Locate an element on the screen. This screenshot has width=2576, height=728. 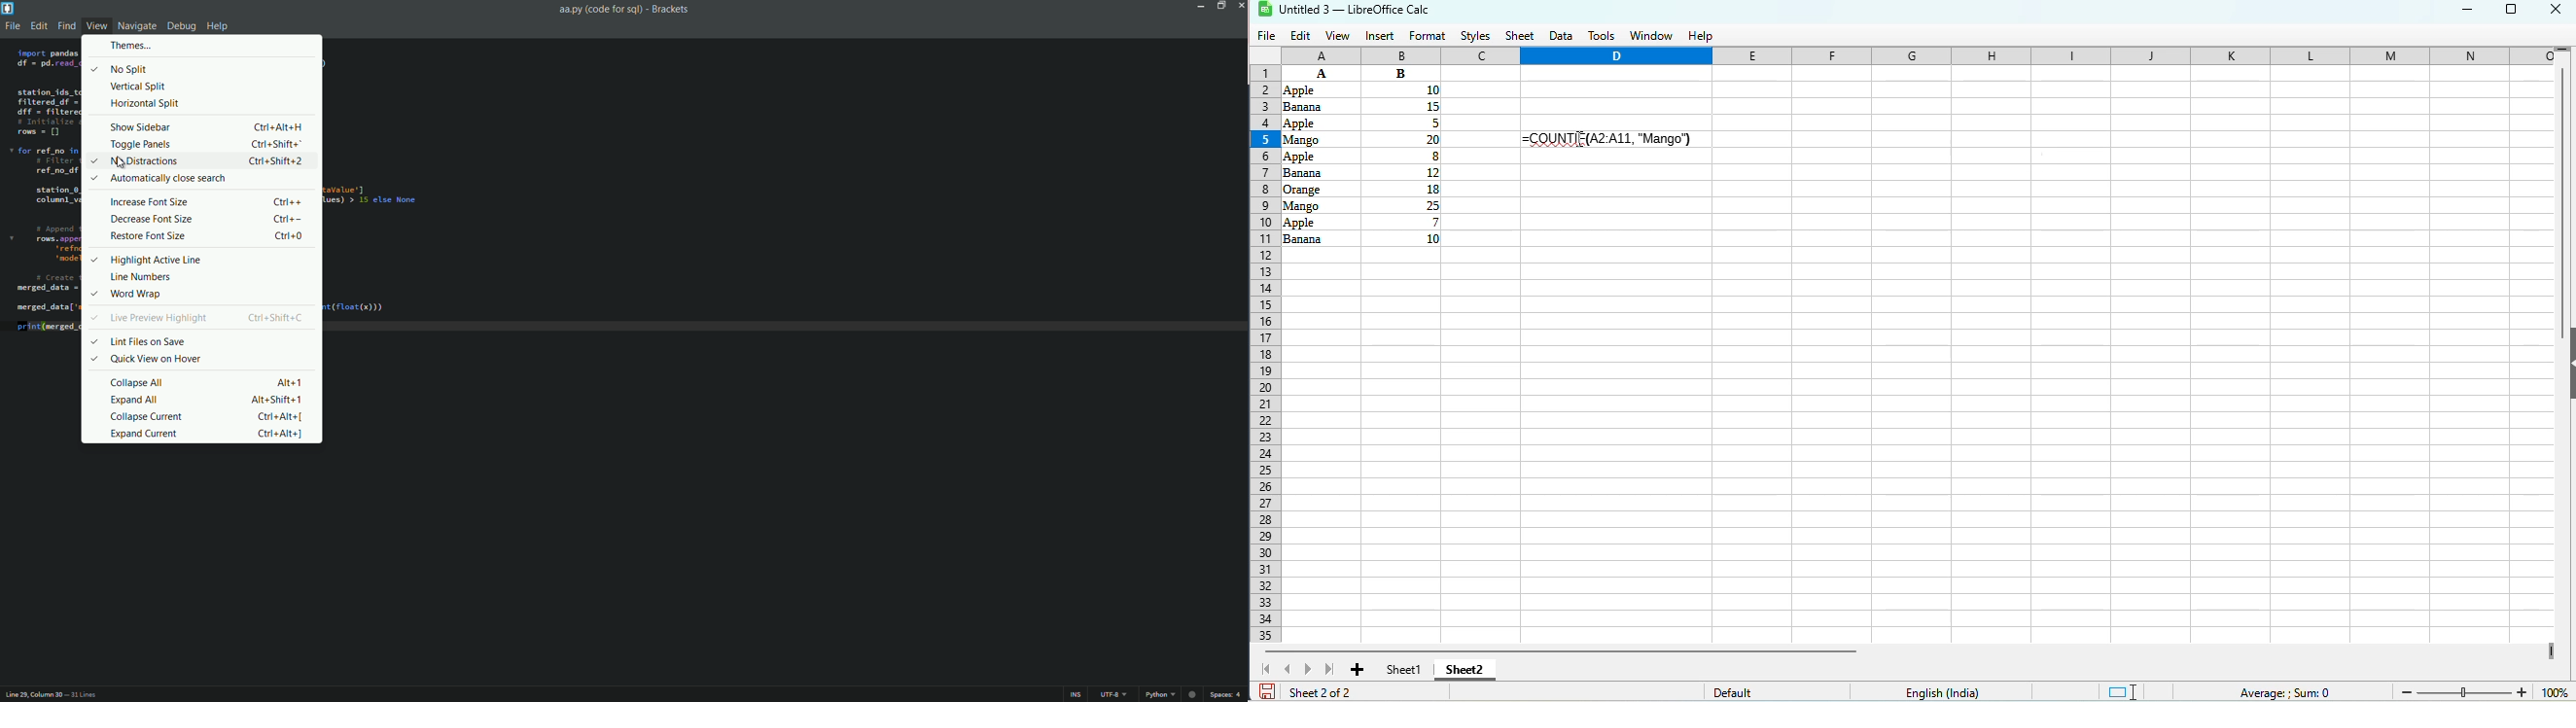
line numbers is located at coordinates (150, 276).